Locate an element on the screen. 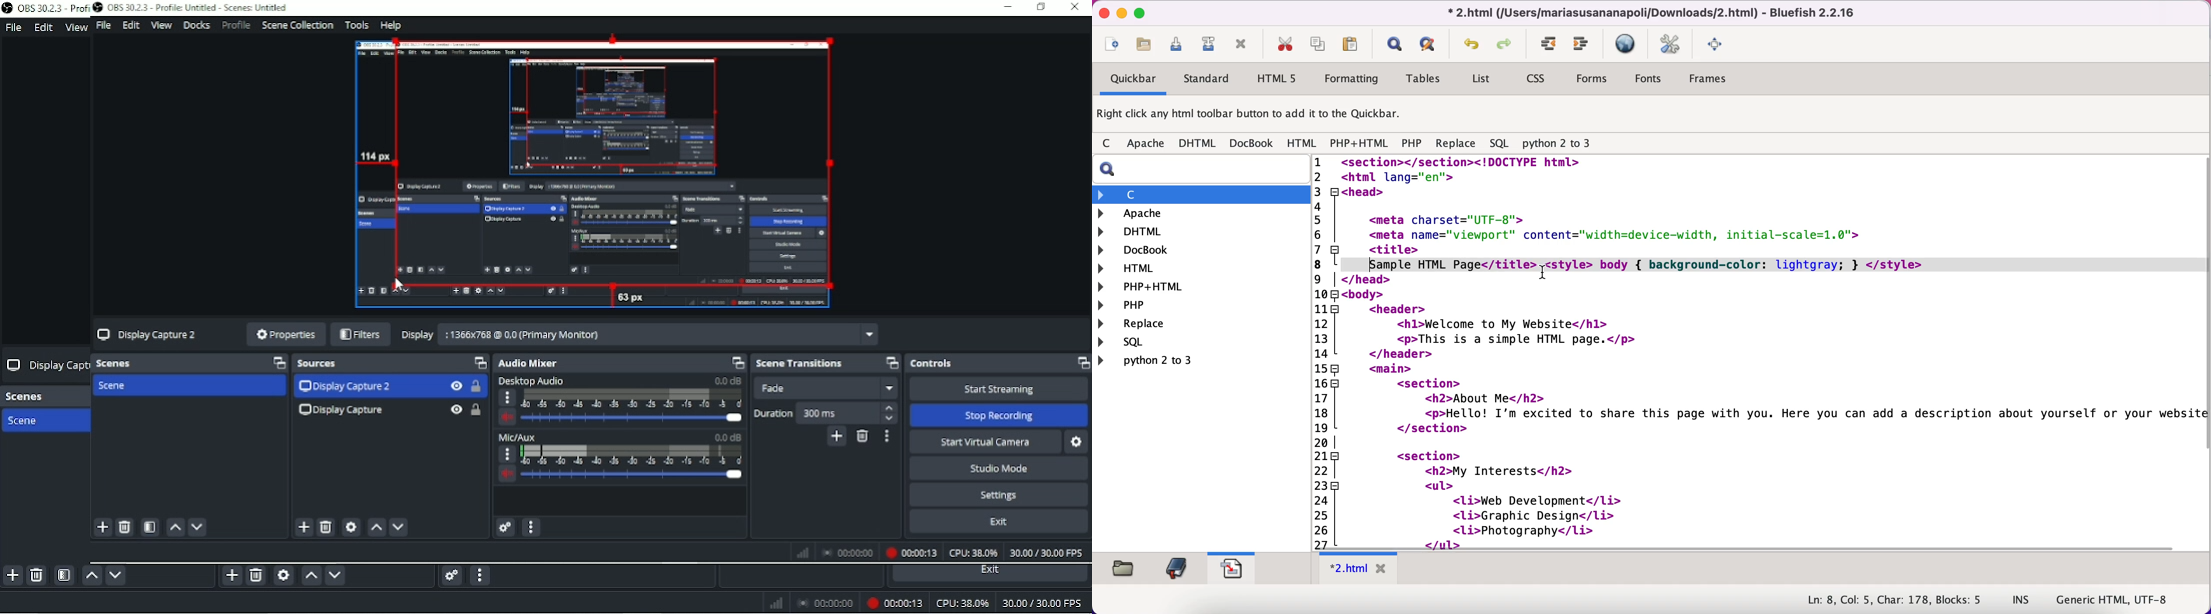 The height and width of the screenshot is (616, 2212). save current file is located at coordinates (1179, 47).